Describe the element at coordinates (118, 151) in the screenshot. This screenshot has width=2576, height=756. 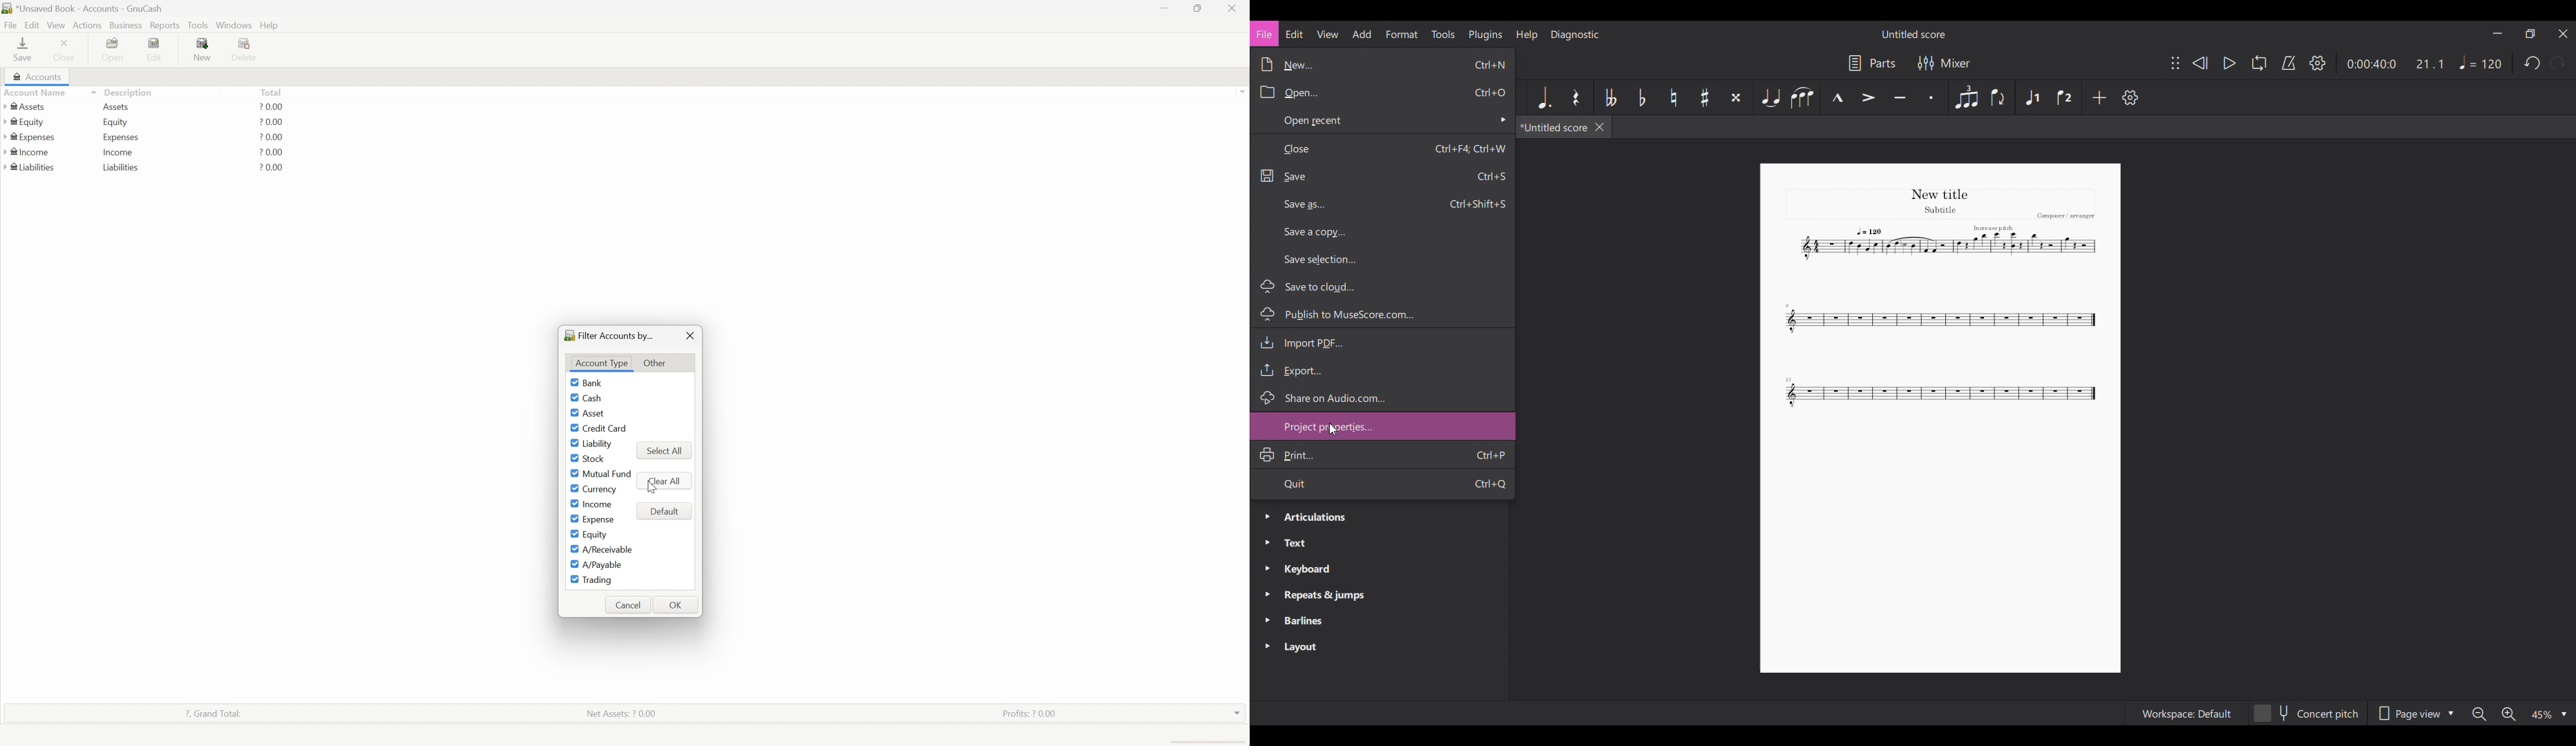
I see `Income` at that location.